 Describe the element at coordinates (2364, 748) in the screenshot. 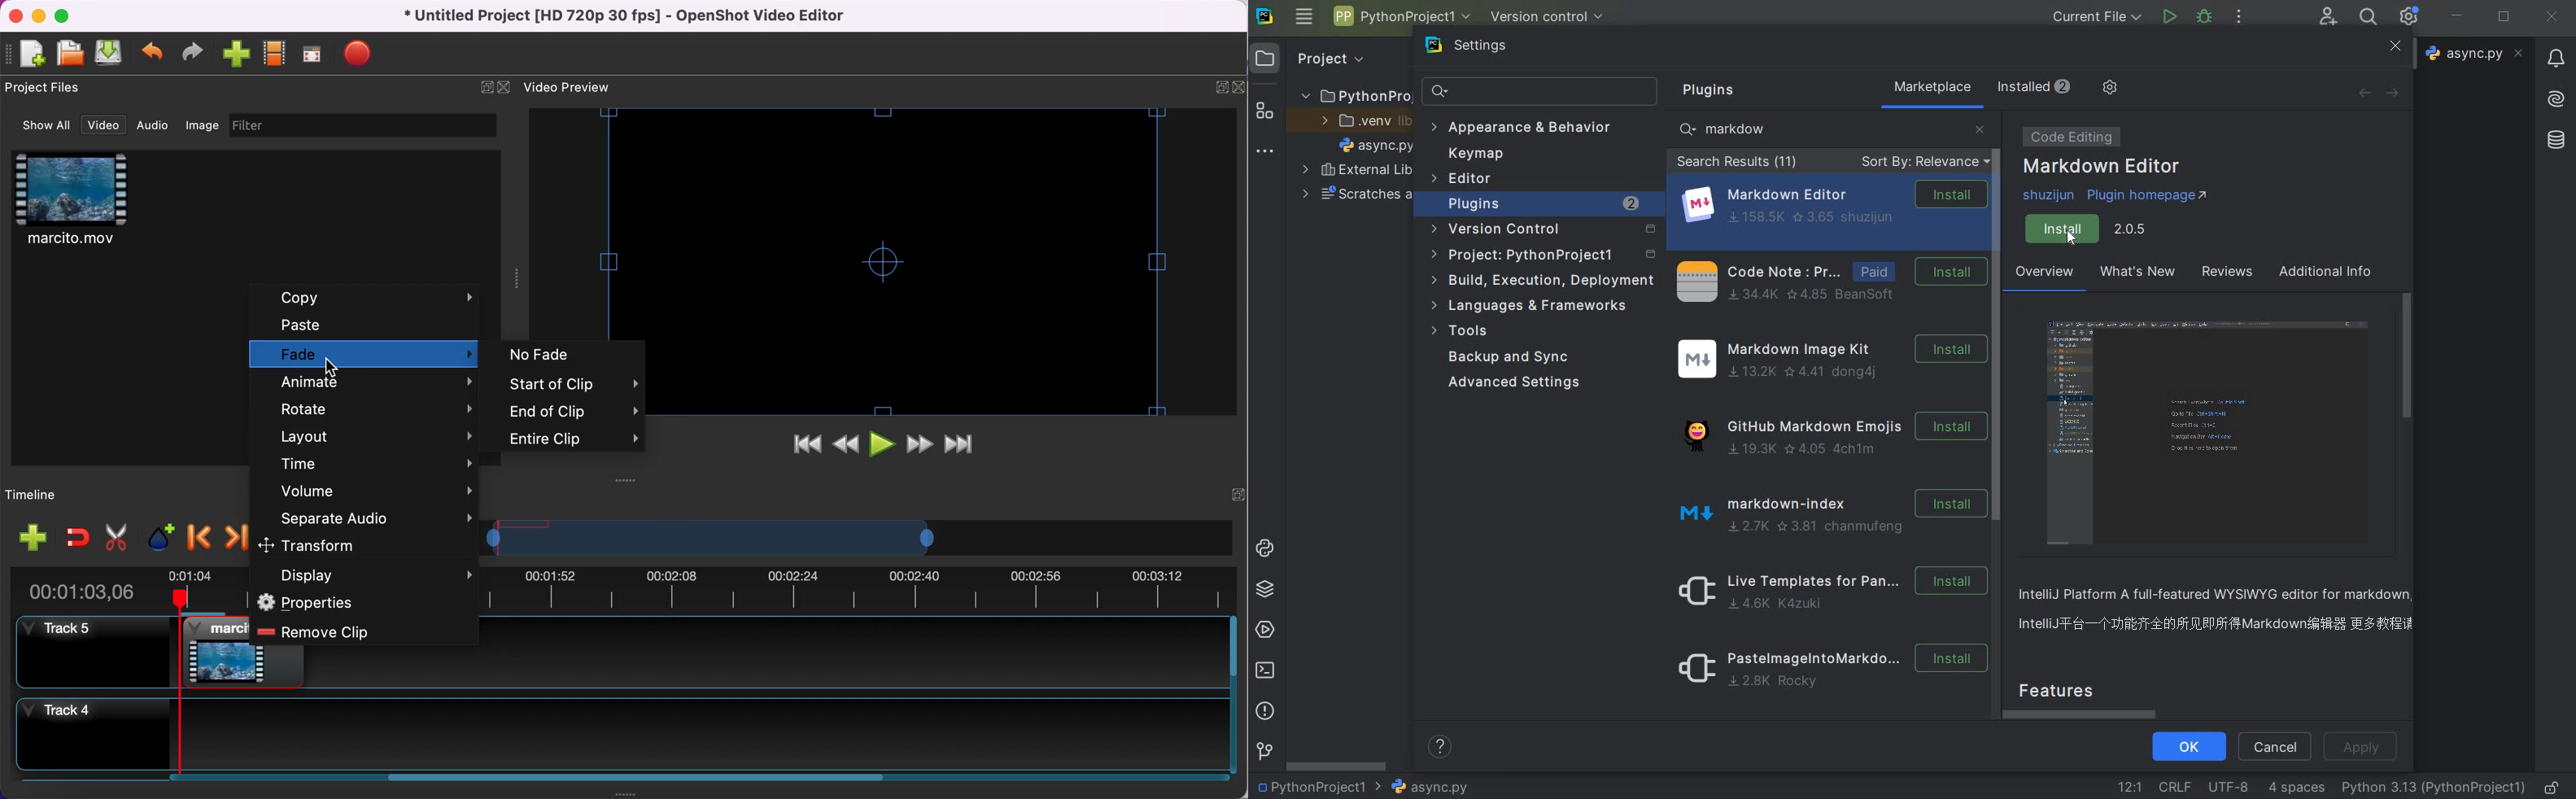

I see `apply` at that location.